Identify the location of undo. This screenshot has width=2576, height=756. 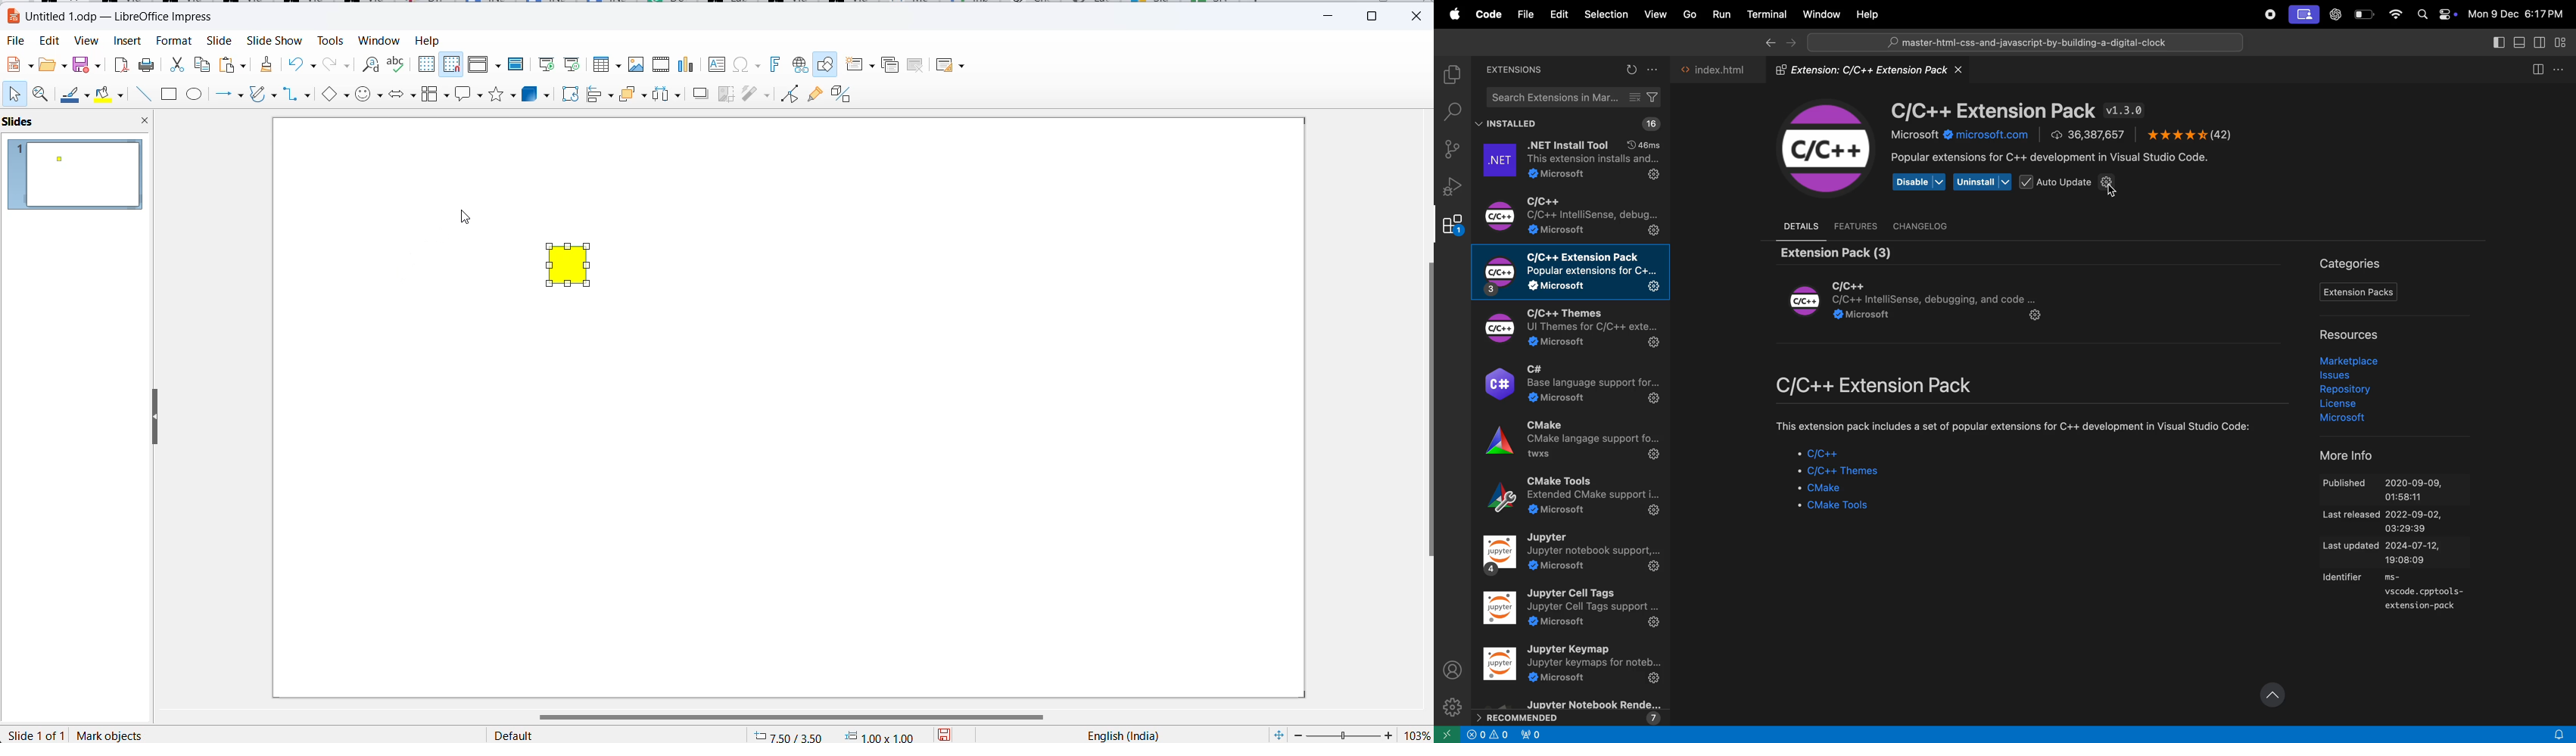
(306, 64).